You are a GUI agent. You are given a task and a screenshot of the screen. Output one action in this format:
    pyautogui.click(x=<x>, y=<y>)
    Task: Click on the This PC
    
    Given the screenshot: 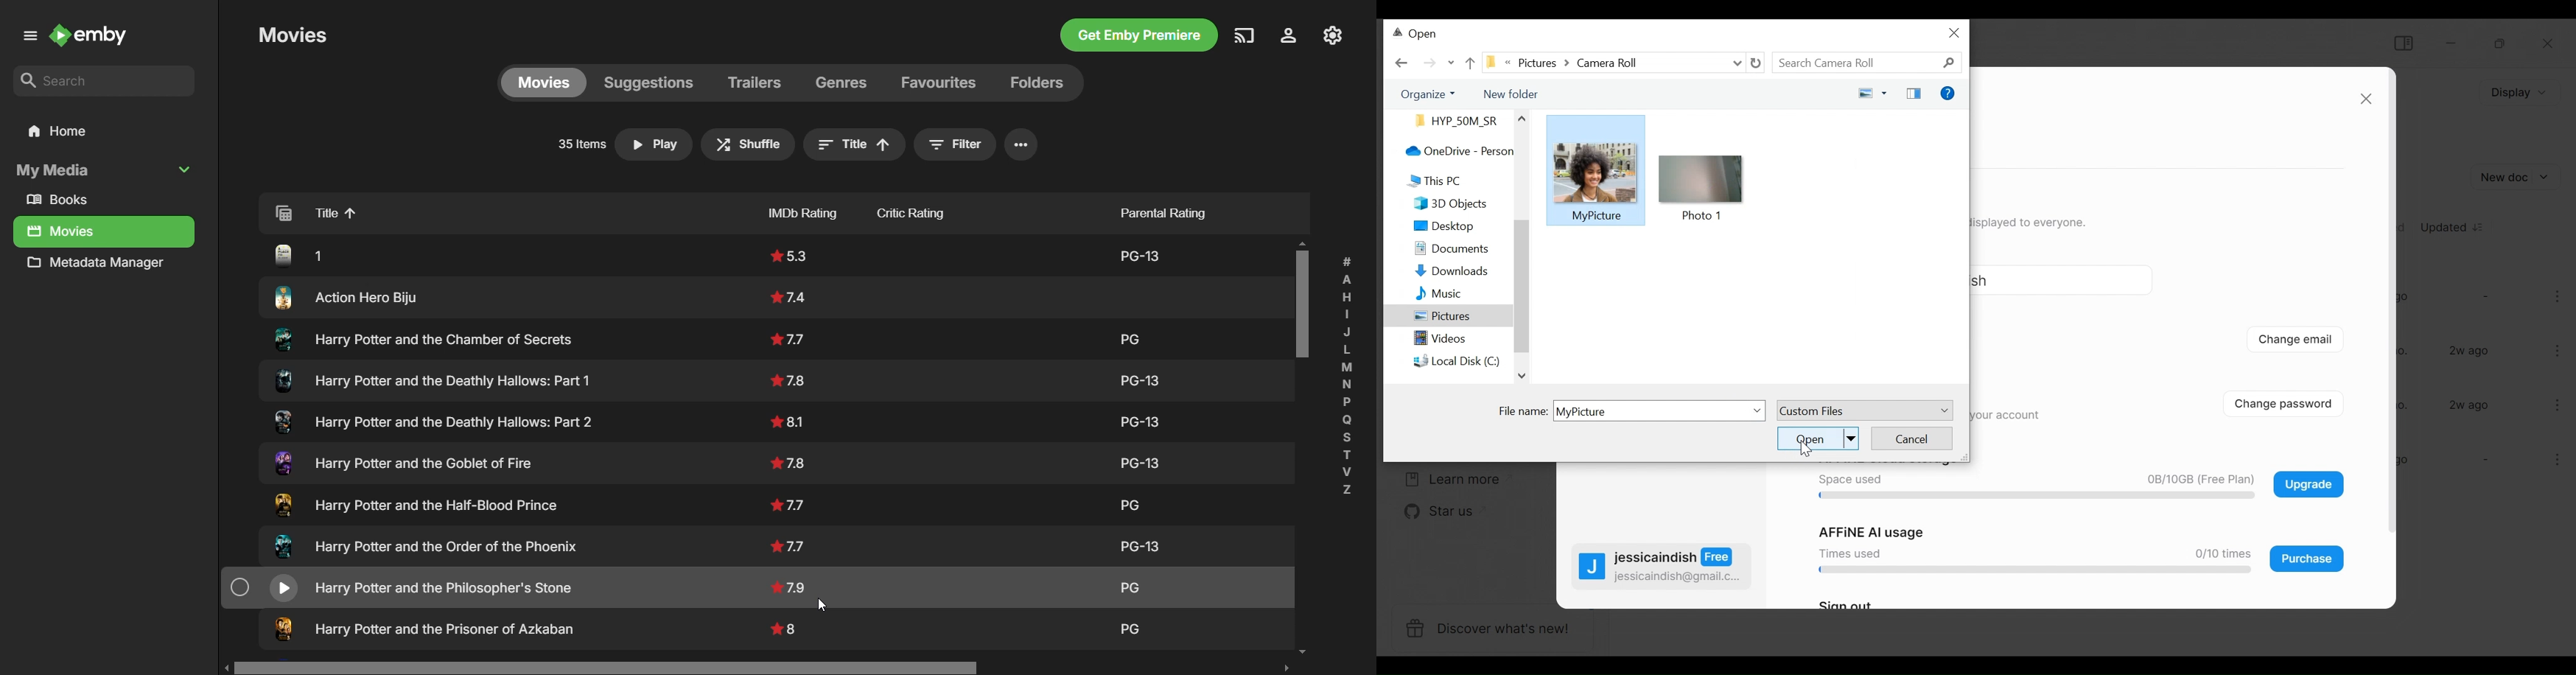 What is the action you would take?
    pyautogui.click(x=1433, y=180)
    